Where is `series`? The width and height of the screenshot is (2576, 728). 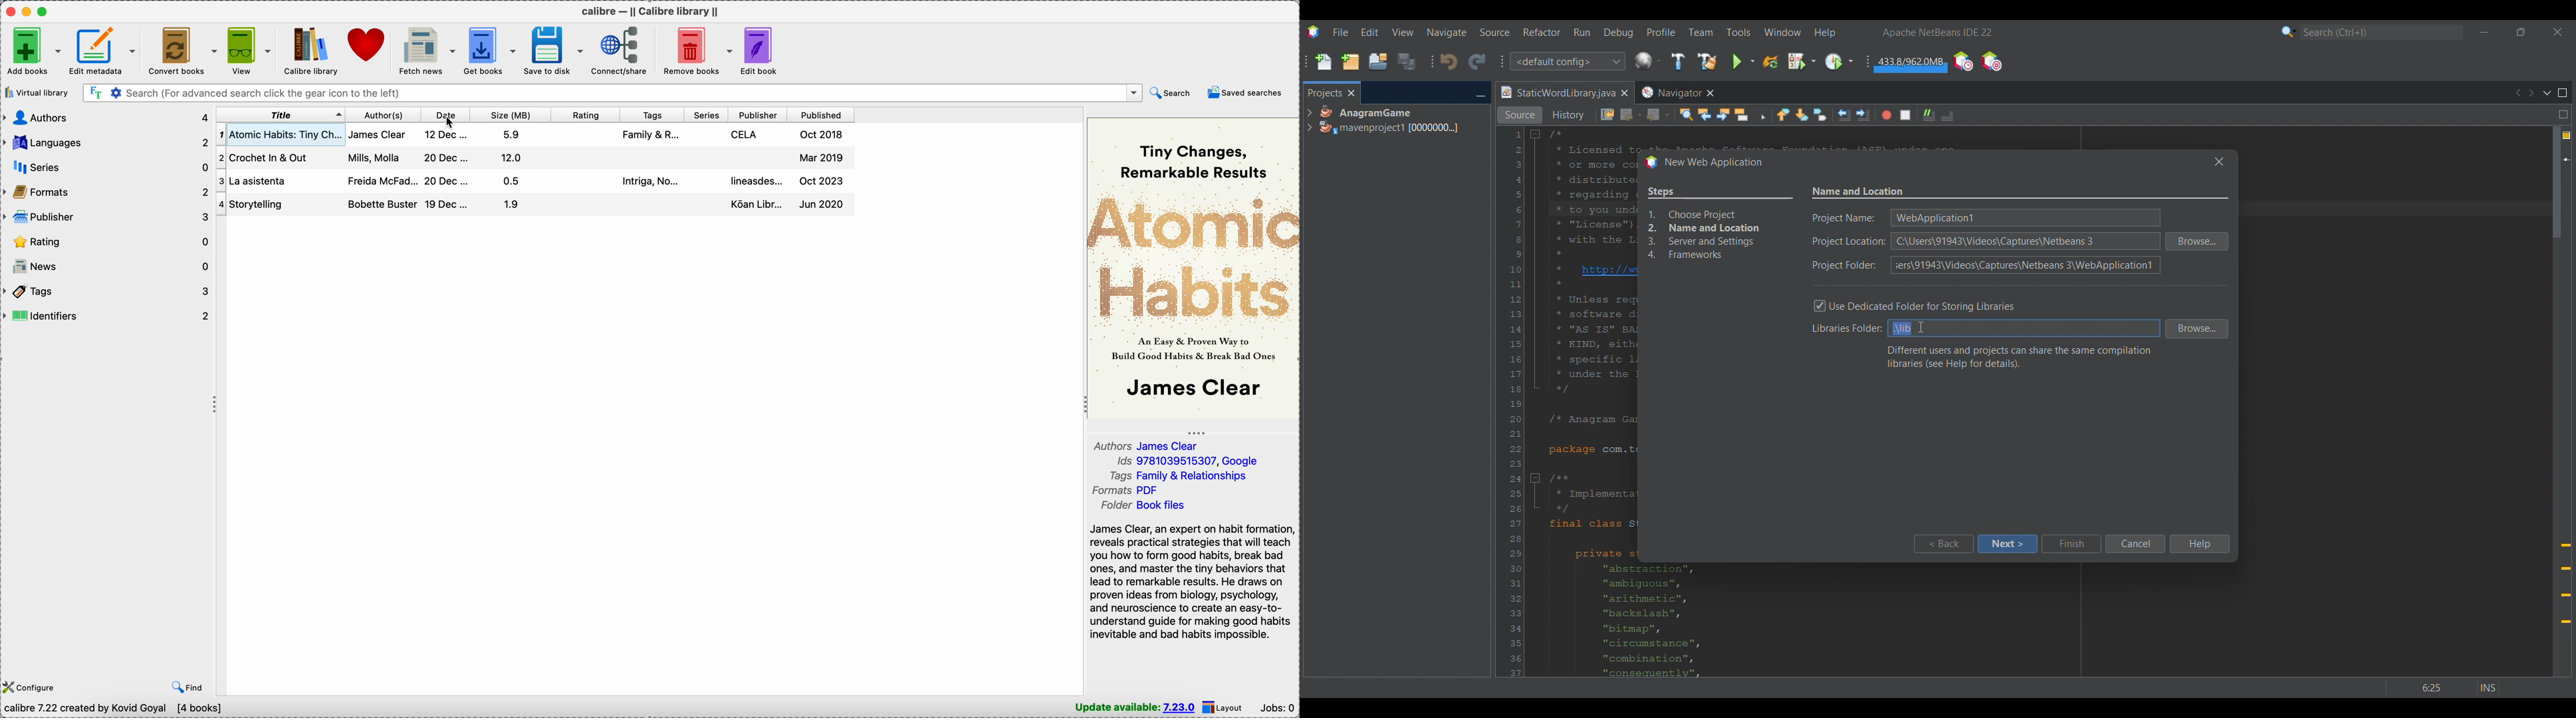
series is located at coordinates (708, 116).